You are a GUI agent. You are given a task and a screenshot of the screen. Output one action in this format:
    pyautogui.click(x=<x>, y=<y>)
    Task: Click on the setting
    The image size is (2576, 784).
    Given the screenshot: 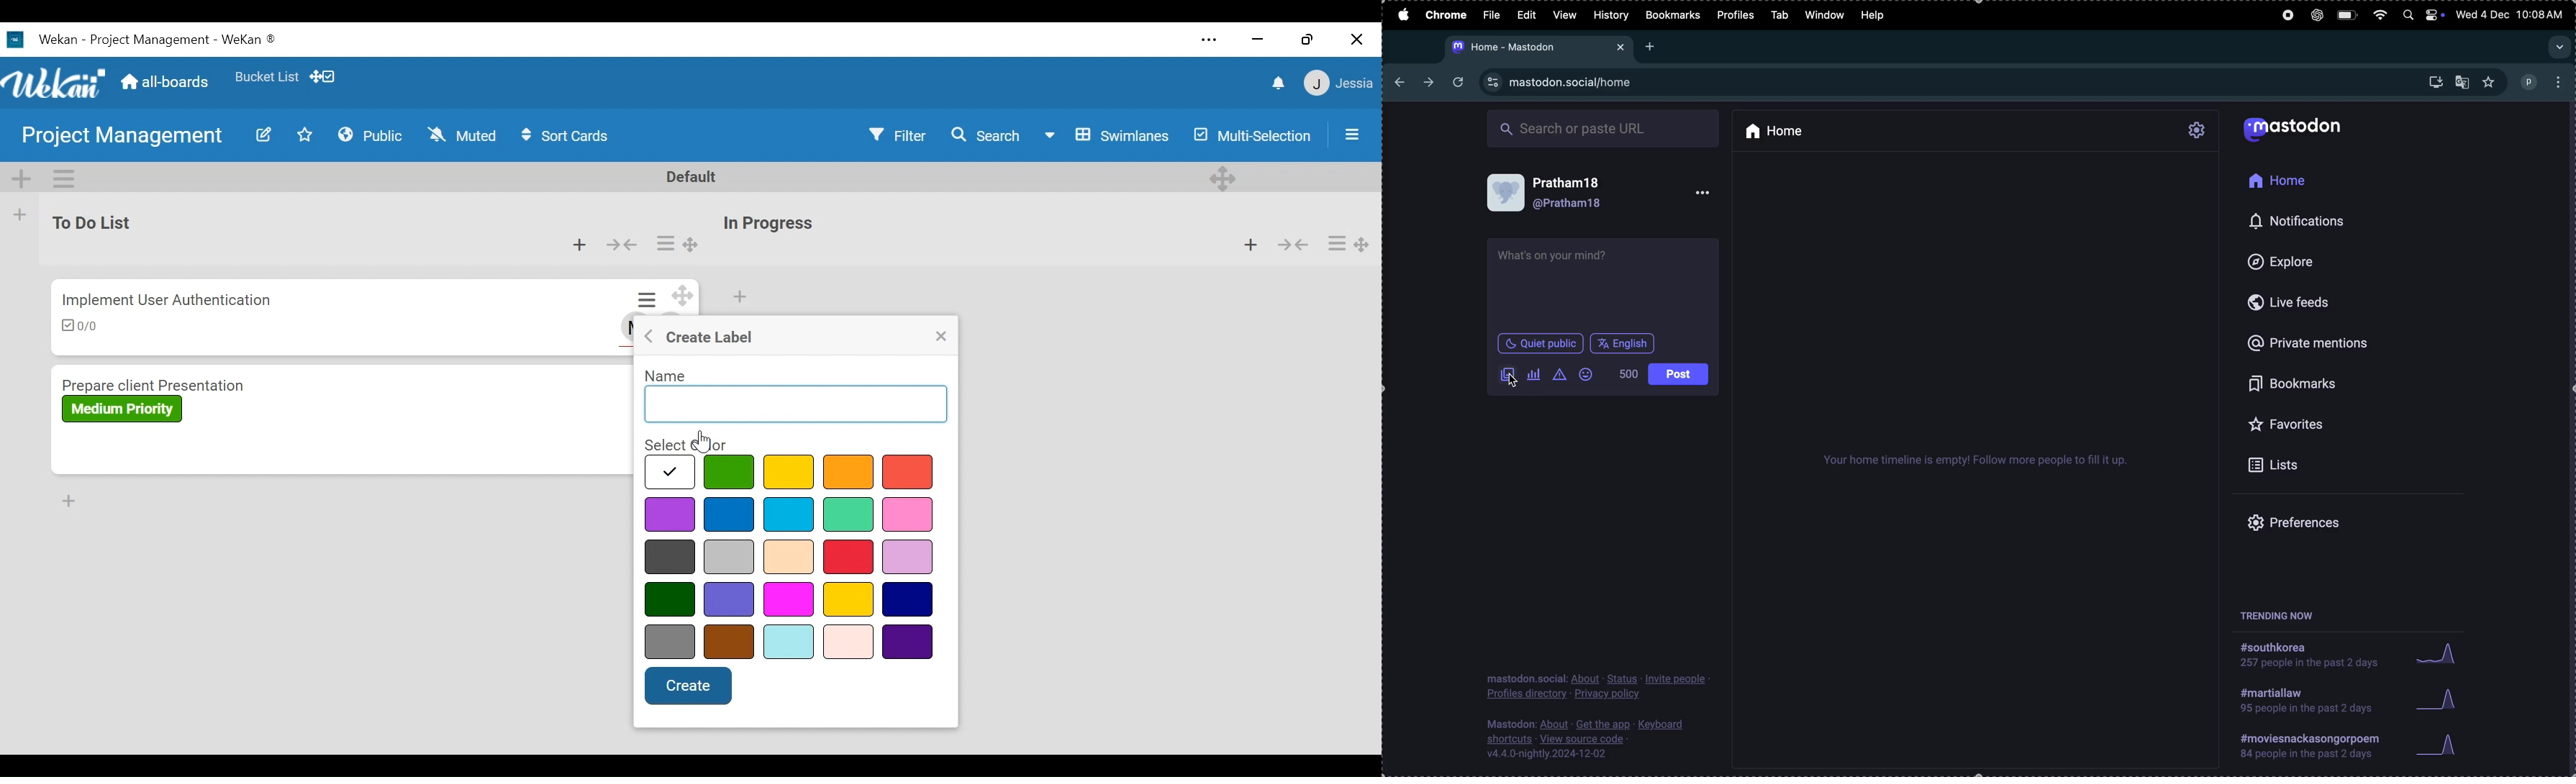 What is the action you would take?
    pyautogui.click(x=2199, y=131)
    